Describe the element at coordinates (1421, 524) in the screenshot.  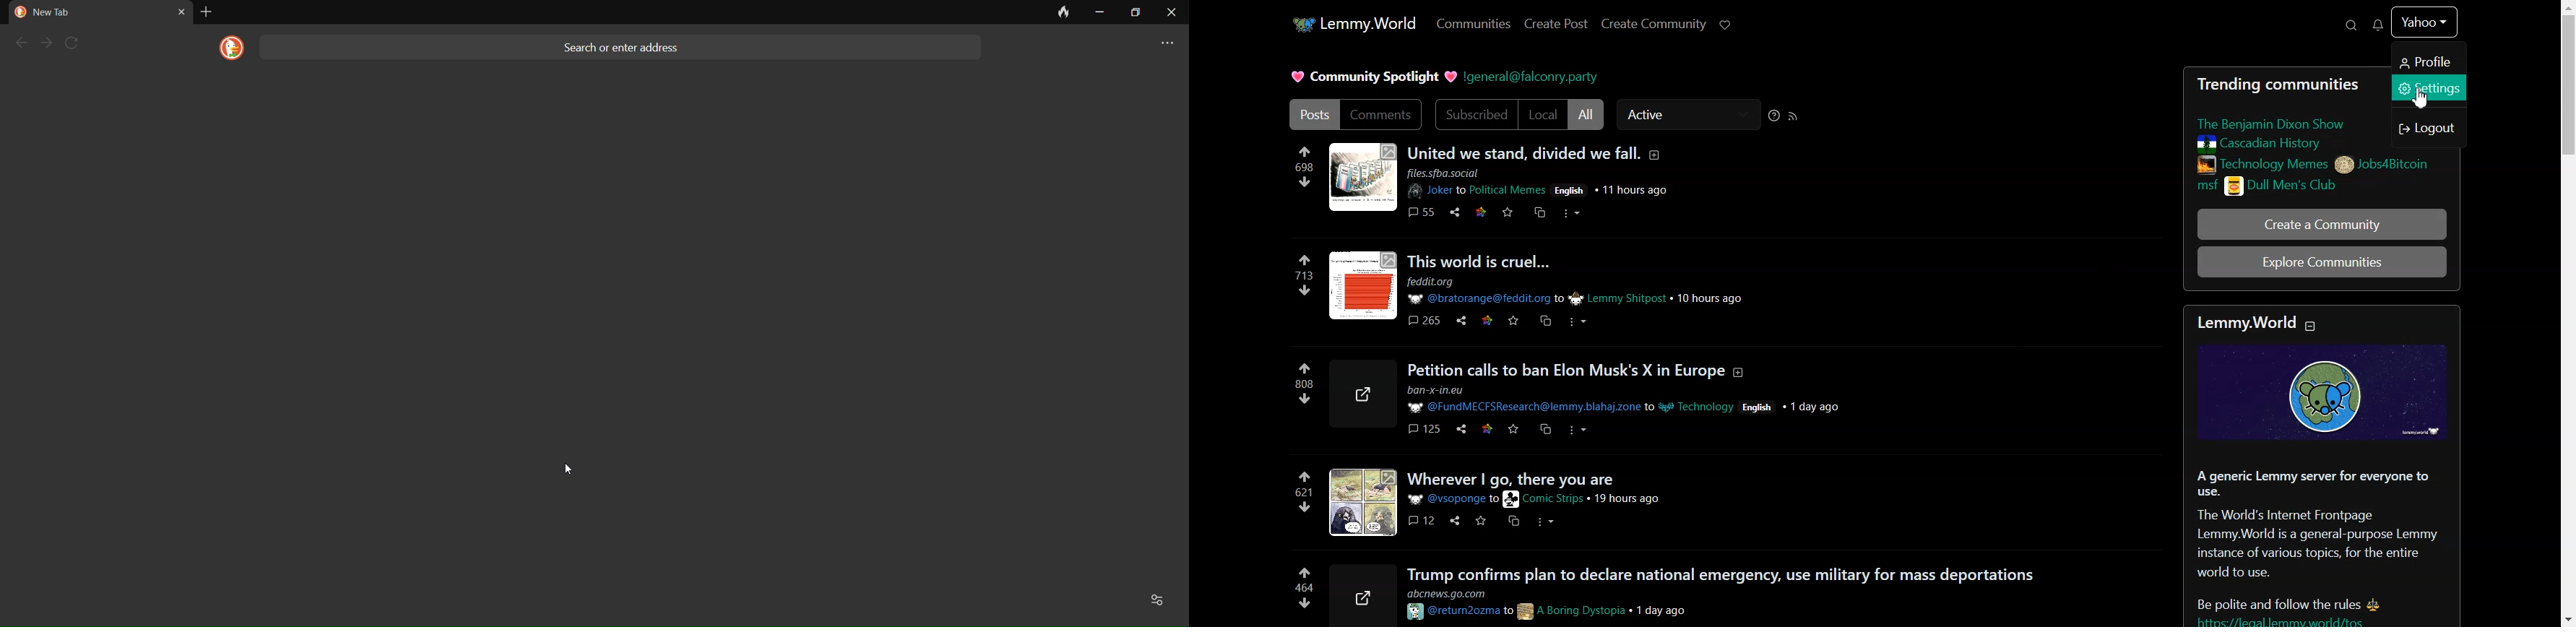
I see `comments` at that location.